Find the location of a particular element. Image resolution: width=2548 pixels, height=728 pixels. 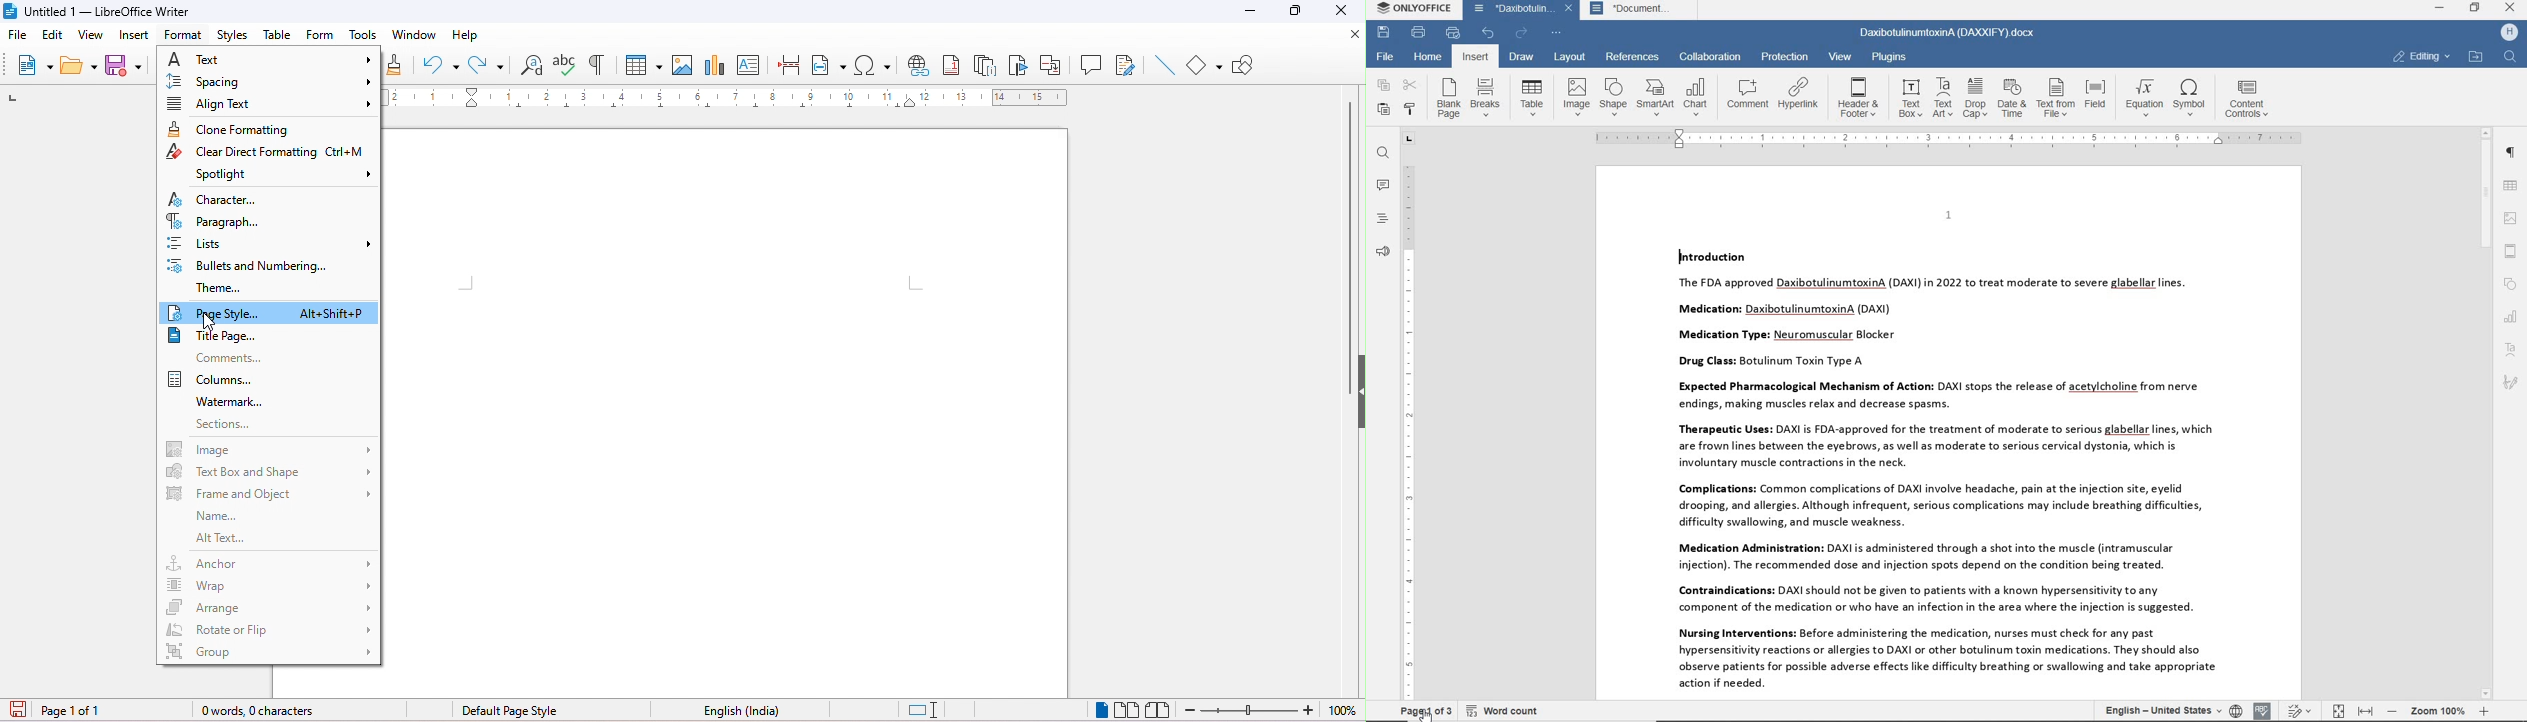

show draw functions is located at coordinates (1251, 64).